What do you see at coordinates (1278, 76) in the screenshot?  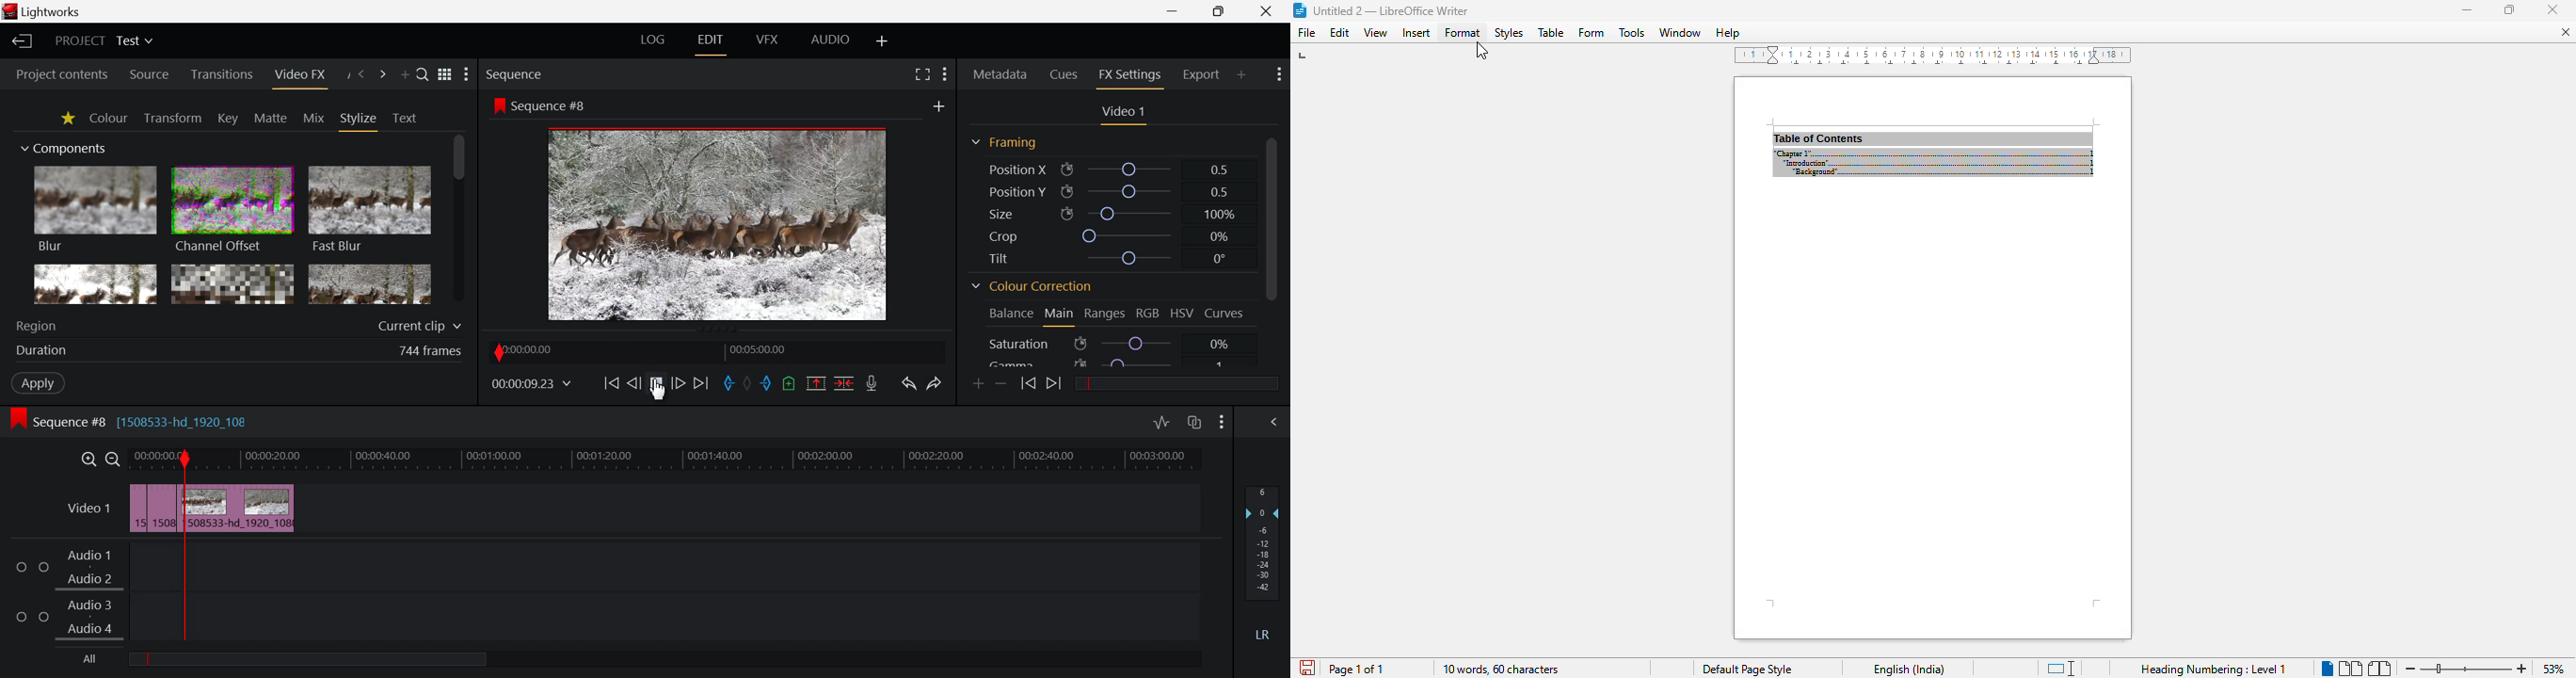 I see `Show Settings` at bounding box center [1278, 76].